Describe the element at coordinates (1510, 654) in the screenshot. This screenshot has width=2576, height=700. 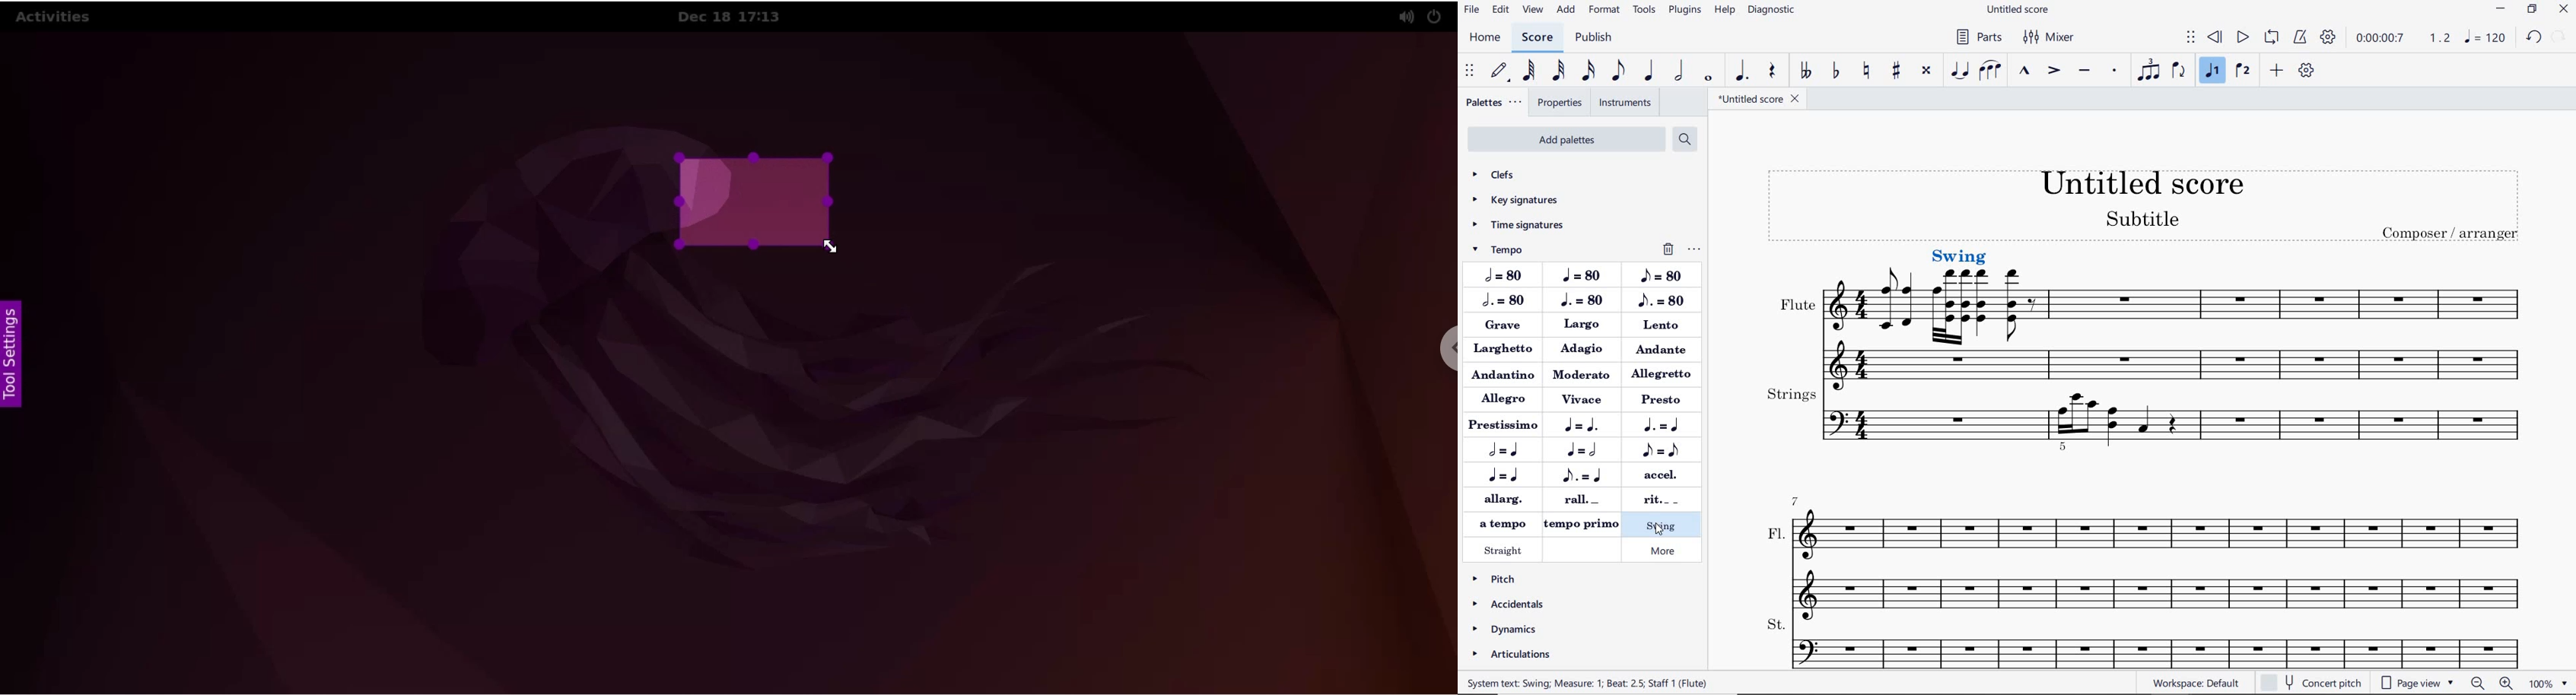
I see `articulations` at that location.